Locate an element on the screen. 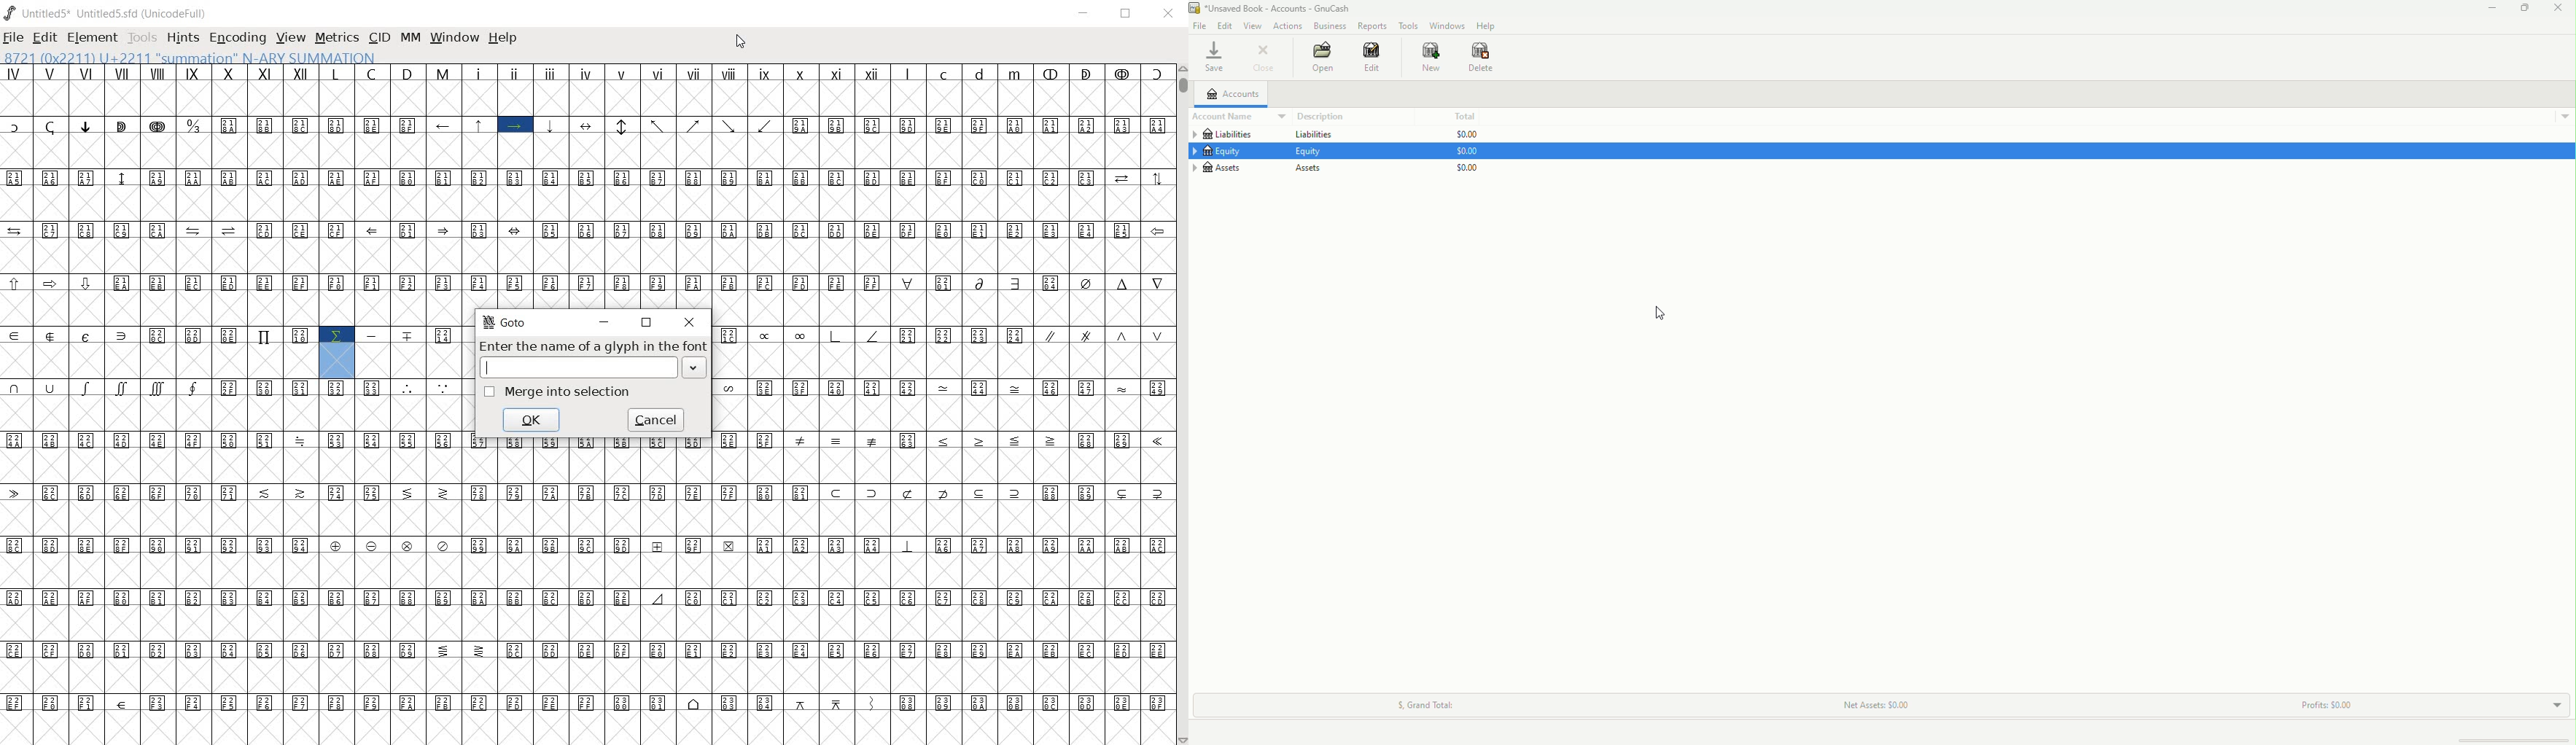 The width and height of the screenshot is (2576, 756). Edit is located at coordinates (1222, 24).